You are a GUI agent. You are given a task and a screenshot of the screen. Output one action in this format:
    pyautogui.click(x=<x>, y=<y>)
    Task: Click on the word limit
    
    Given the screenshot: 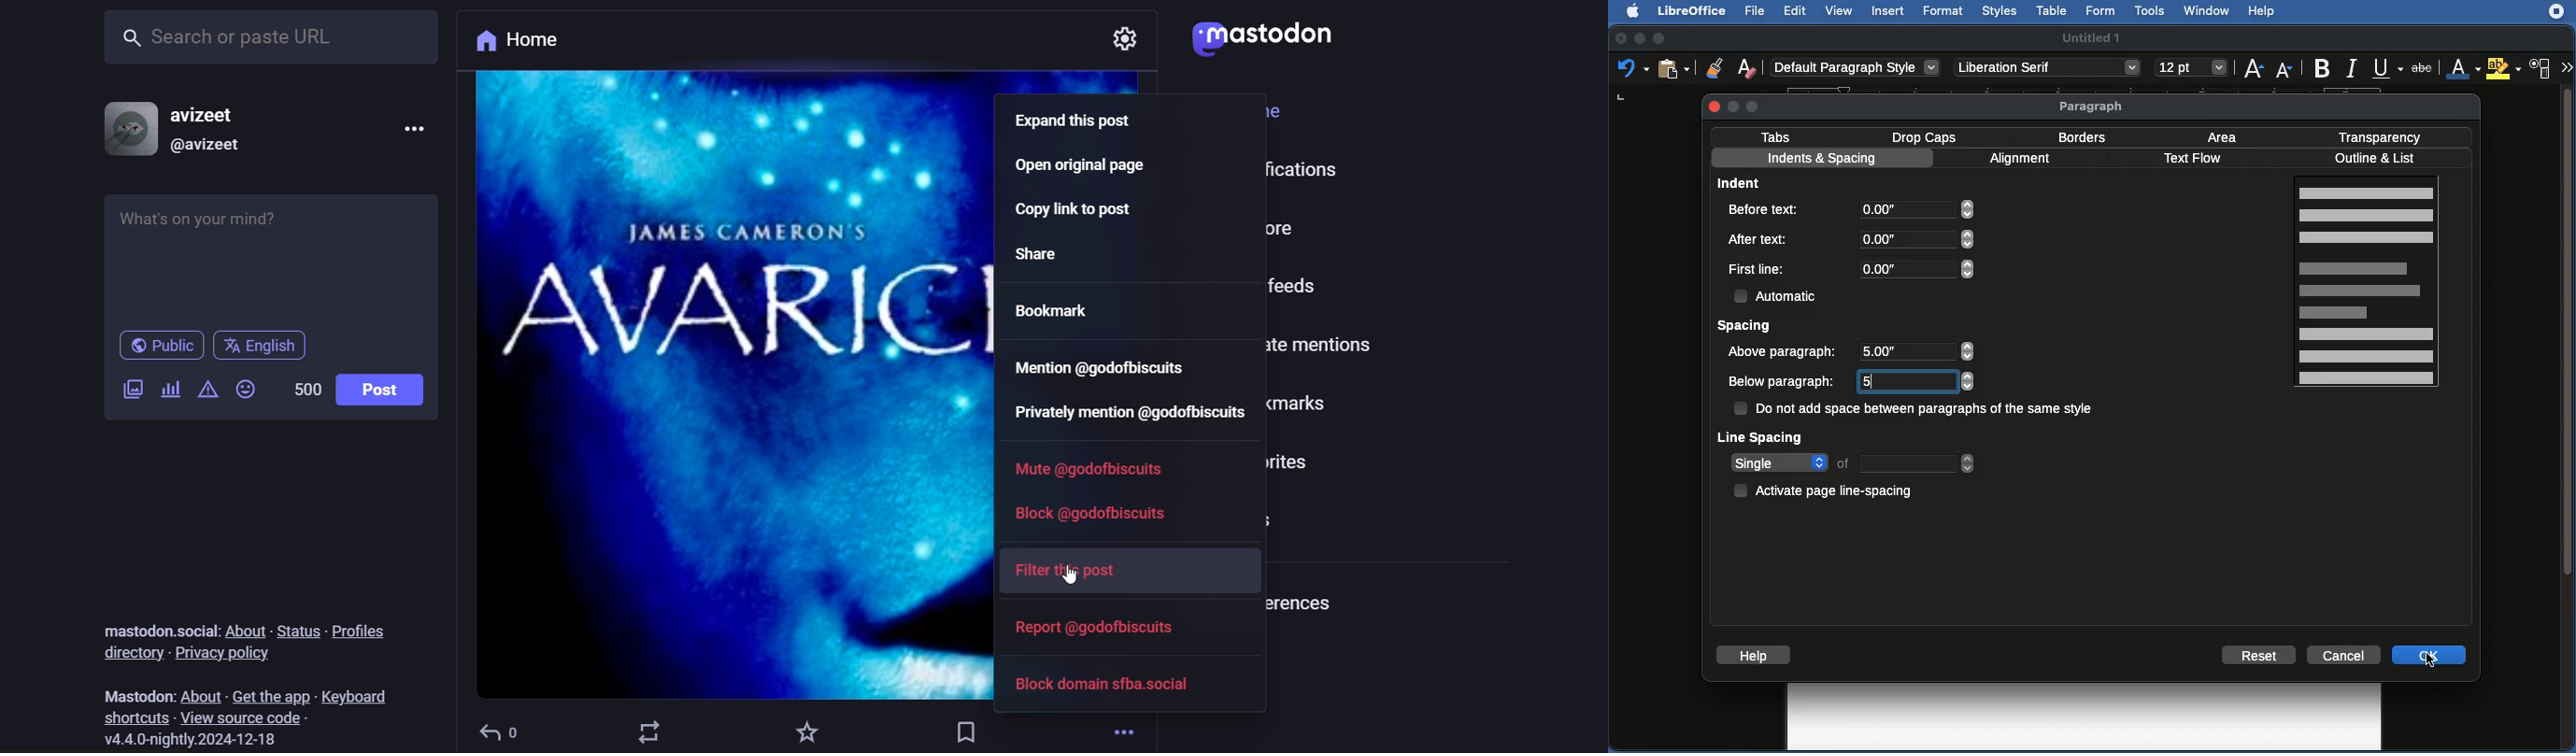 What is the action you would take?
    pyautogui.click(x=308, y=390)
    